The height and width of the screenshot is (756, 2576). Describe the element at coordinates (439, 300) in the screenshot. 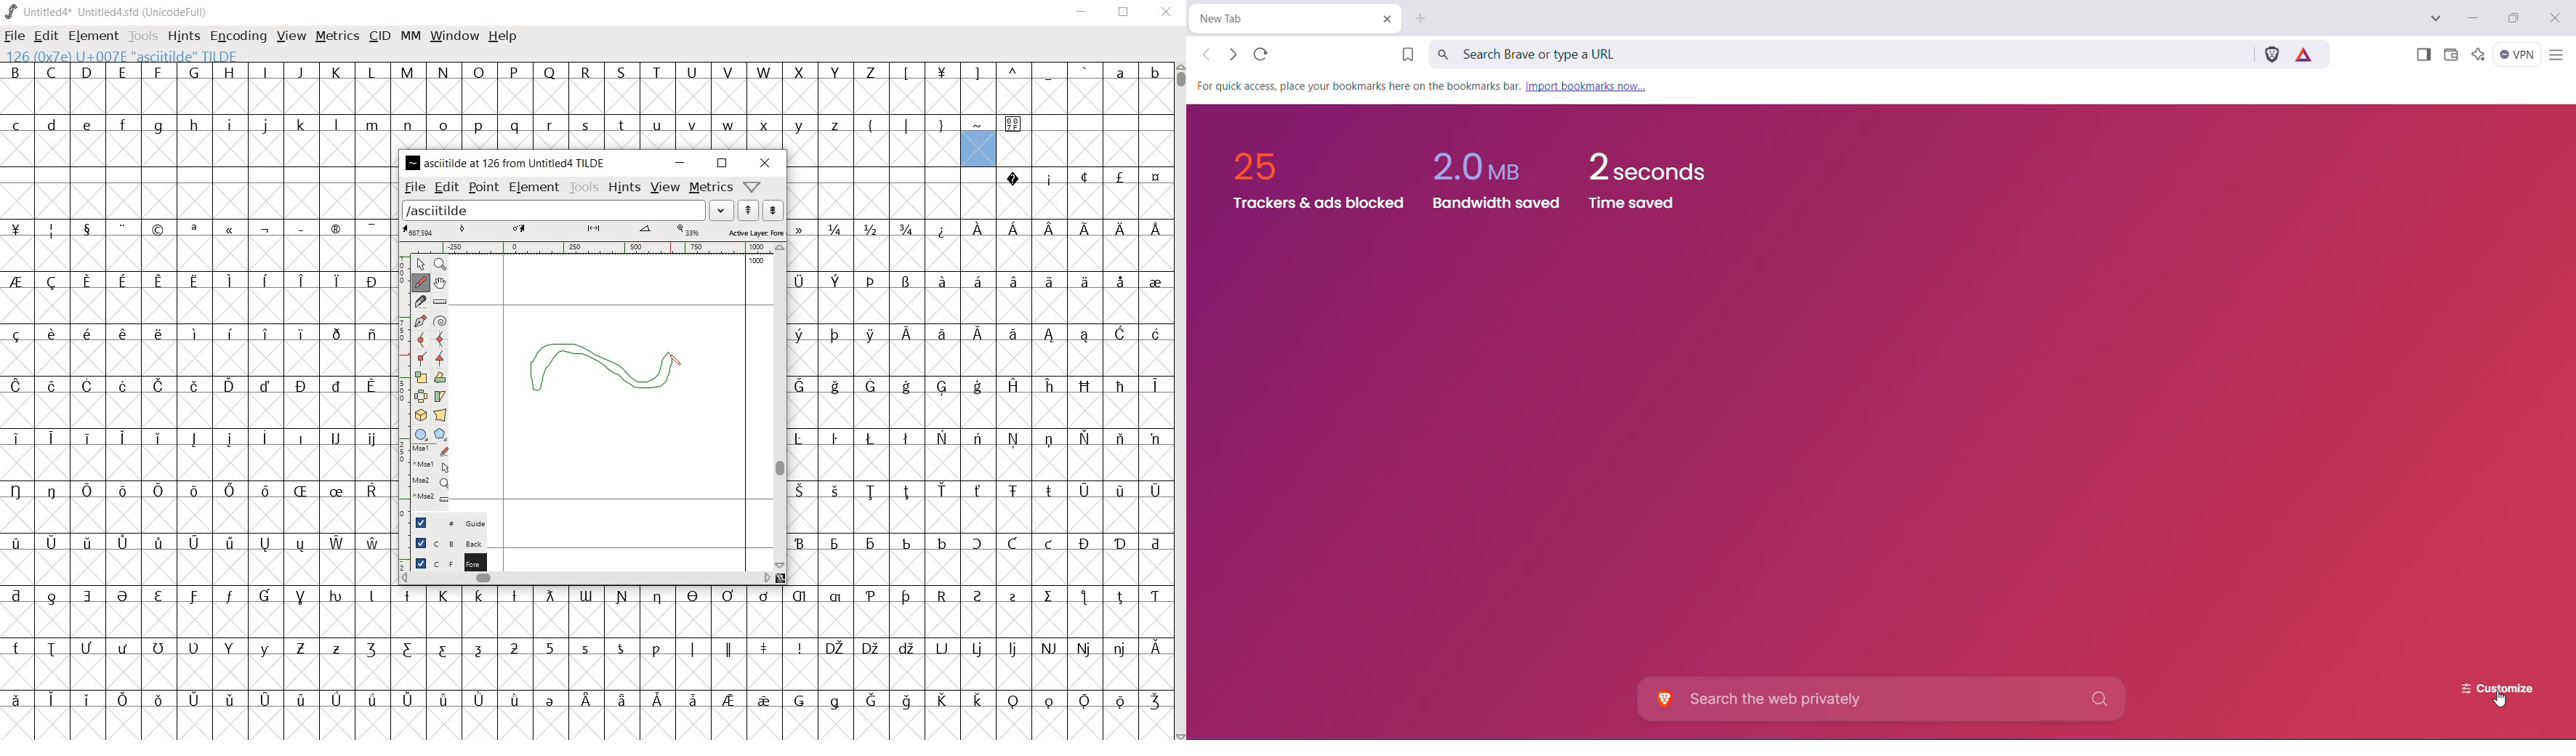

I see `measure a distance, angle between points` at that location.